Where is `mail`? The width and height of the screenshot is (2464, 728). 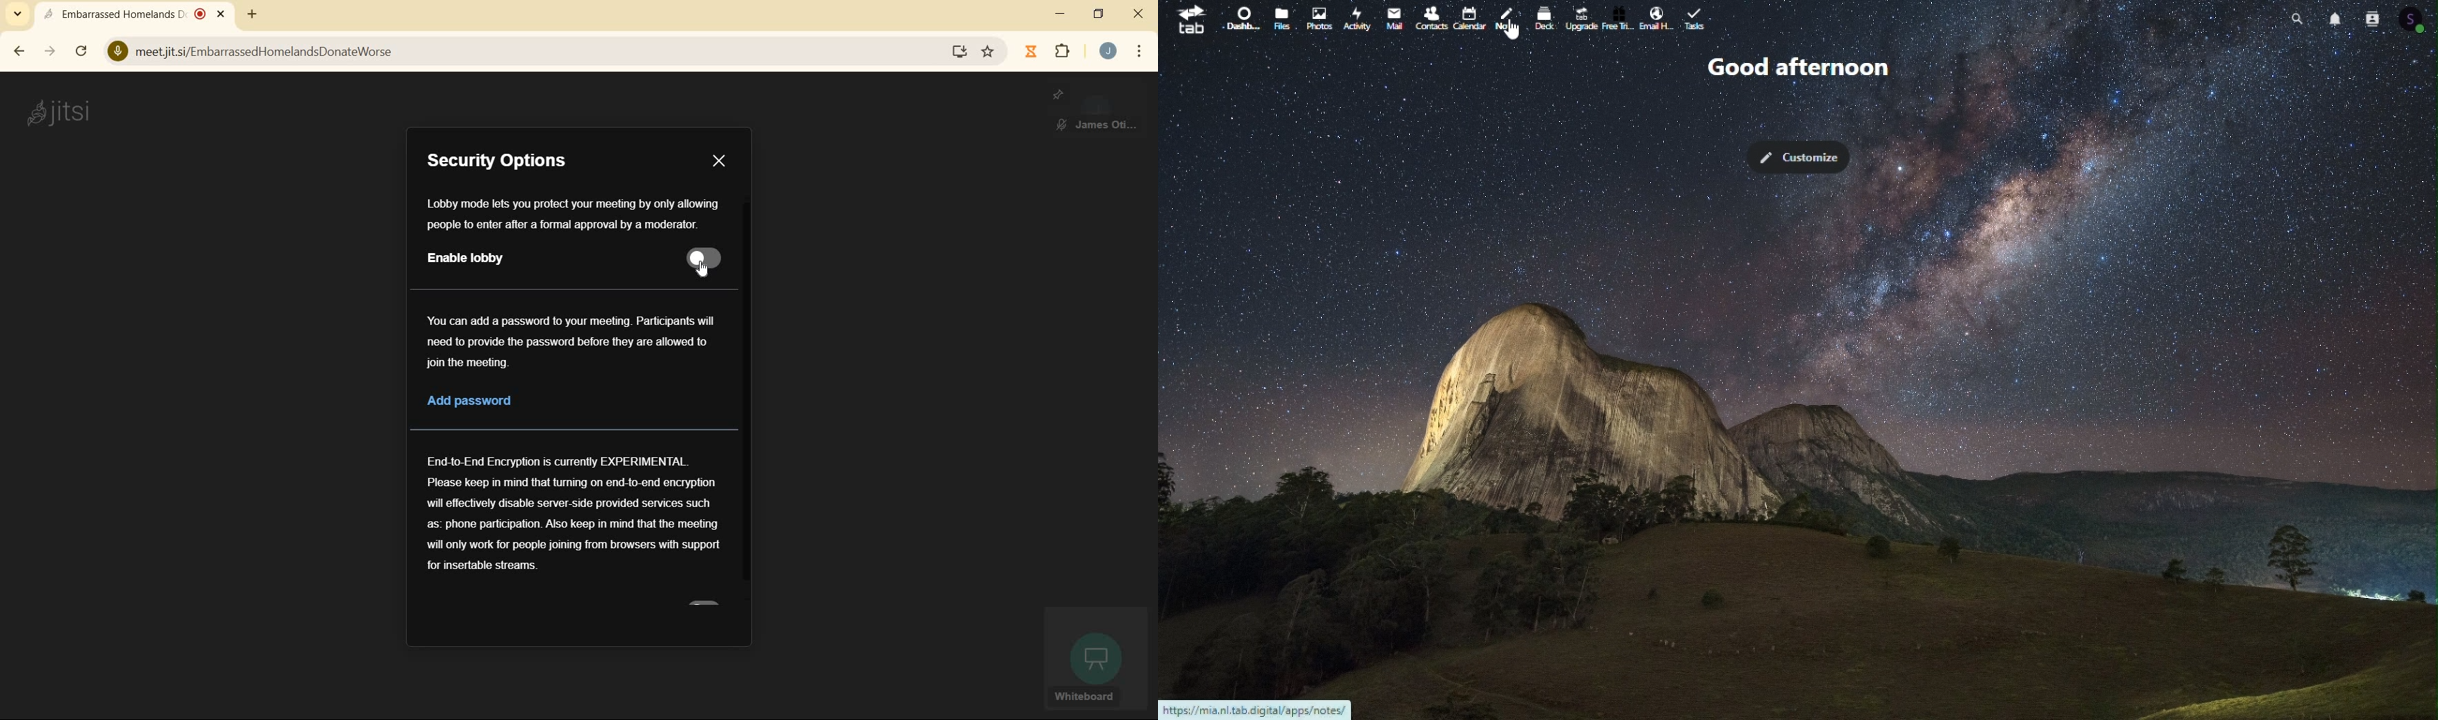 mail is located at coordinates (1389, 19).